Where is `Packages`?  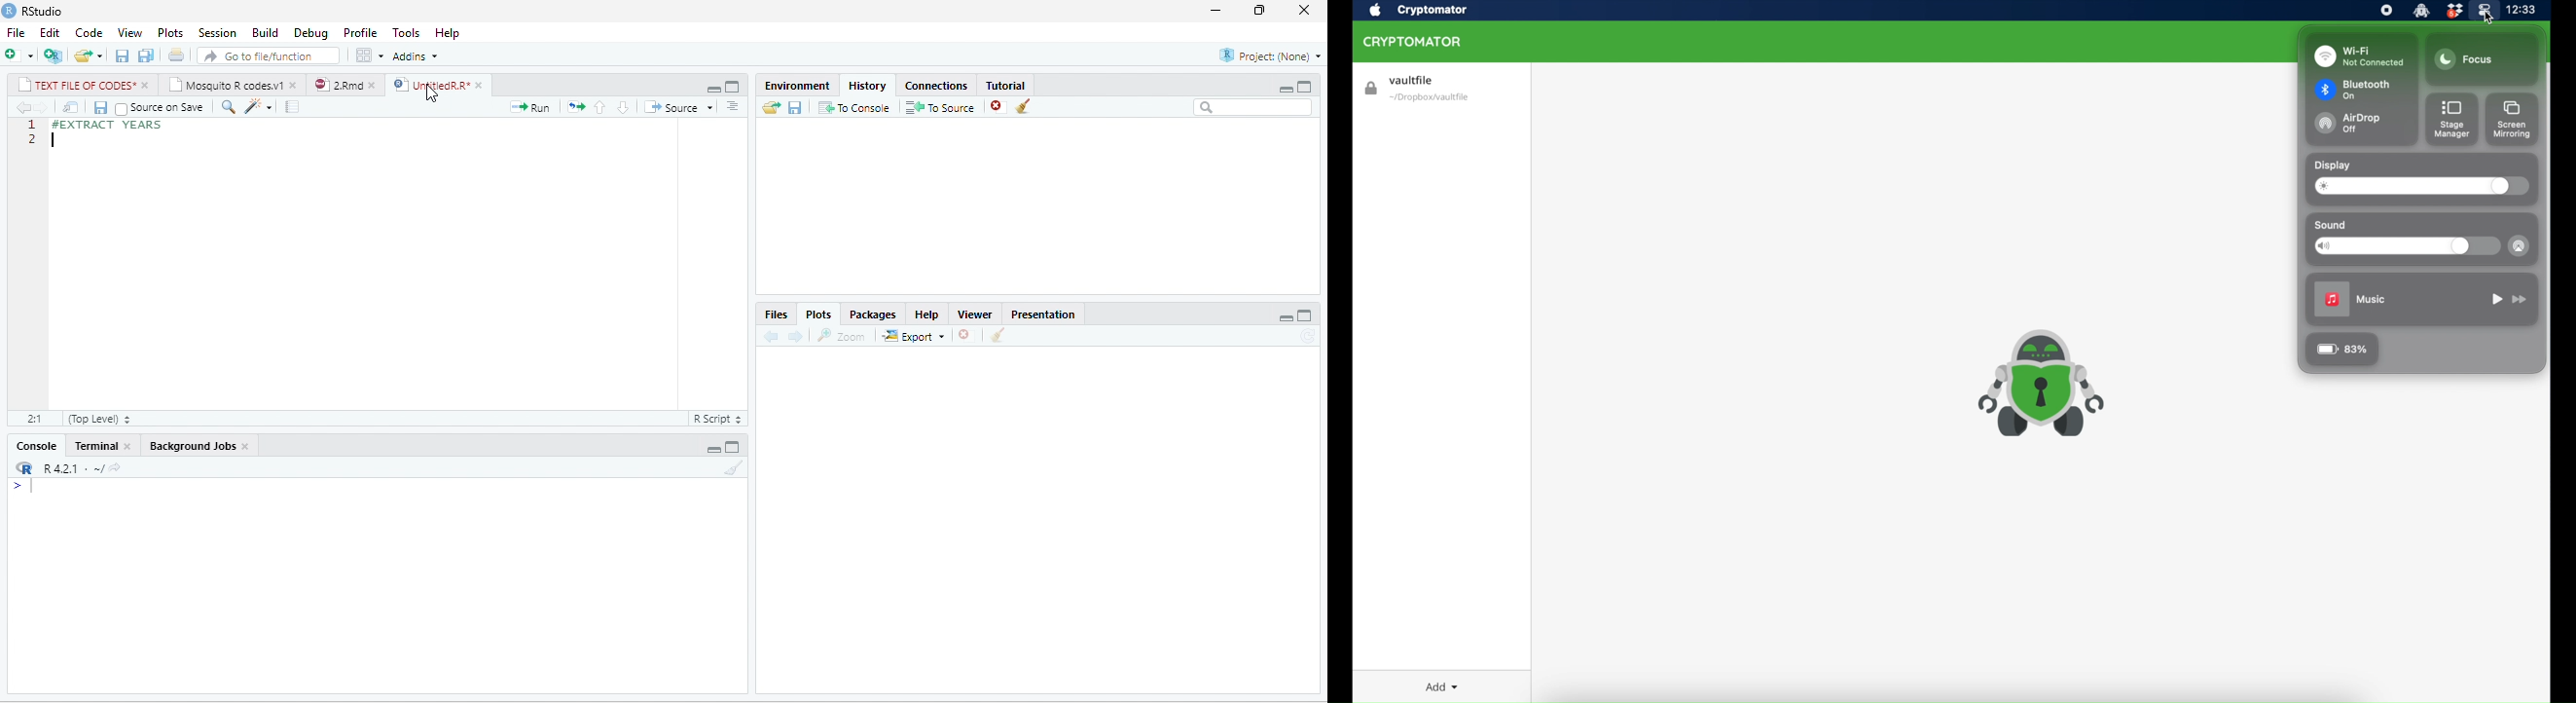 Packages is located at coordinates (874, 314).